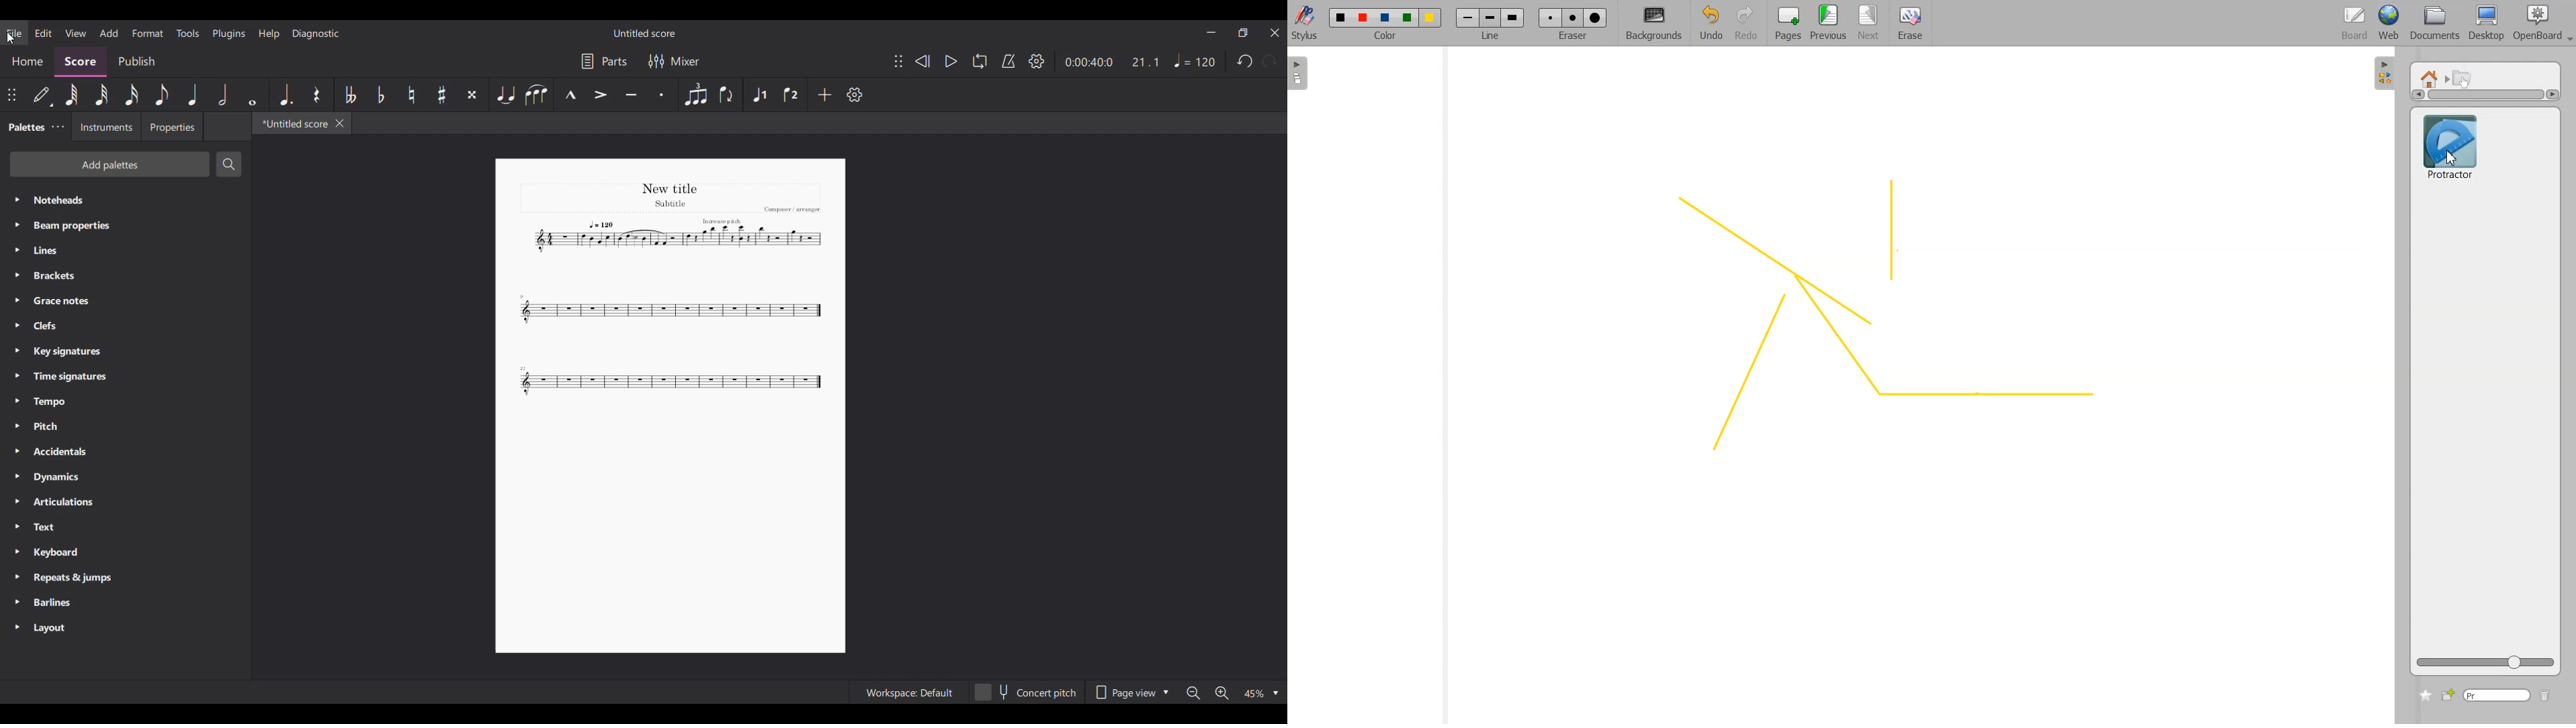 The height and width of the screenshot is (728, 2576). Describe the element at coordinates (126, 351) in the screenshot. I see `Key signatures` at that location.